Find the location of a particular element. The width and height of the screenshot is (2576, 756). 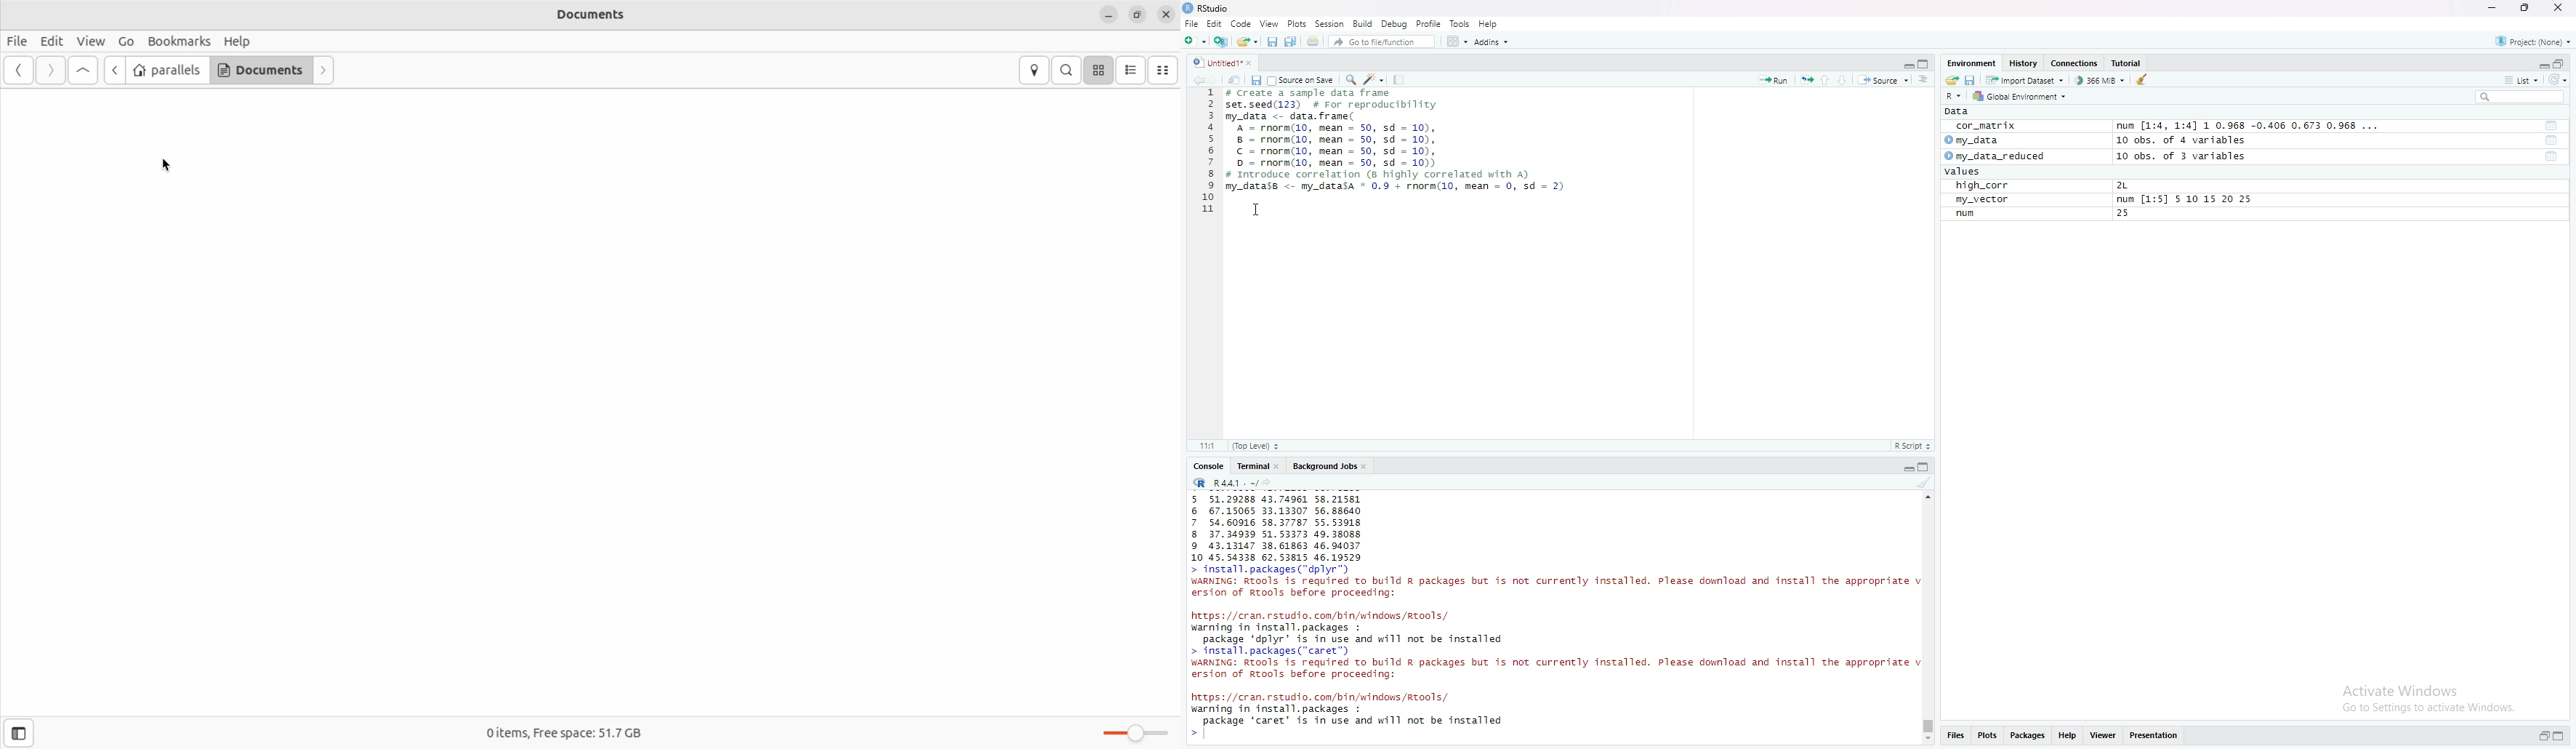

run is located at coordinates (1807, 80).